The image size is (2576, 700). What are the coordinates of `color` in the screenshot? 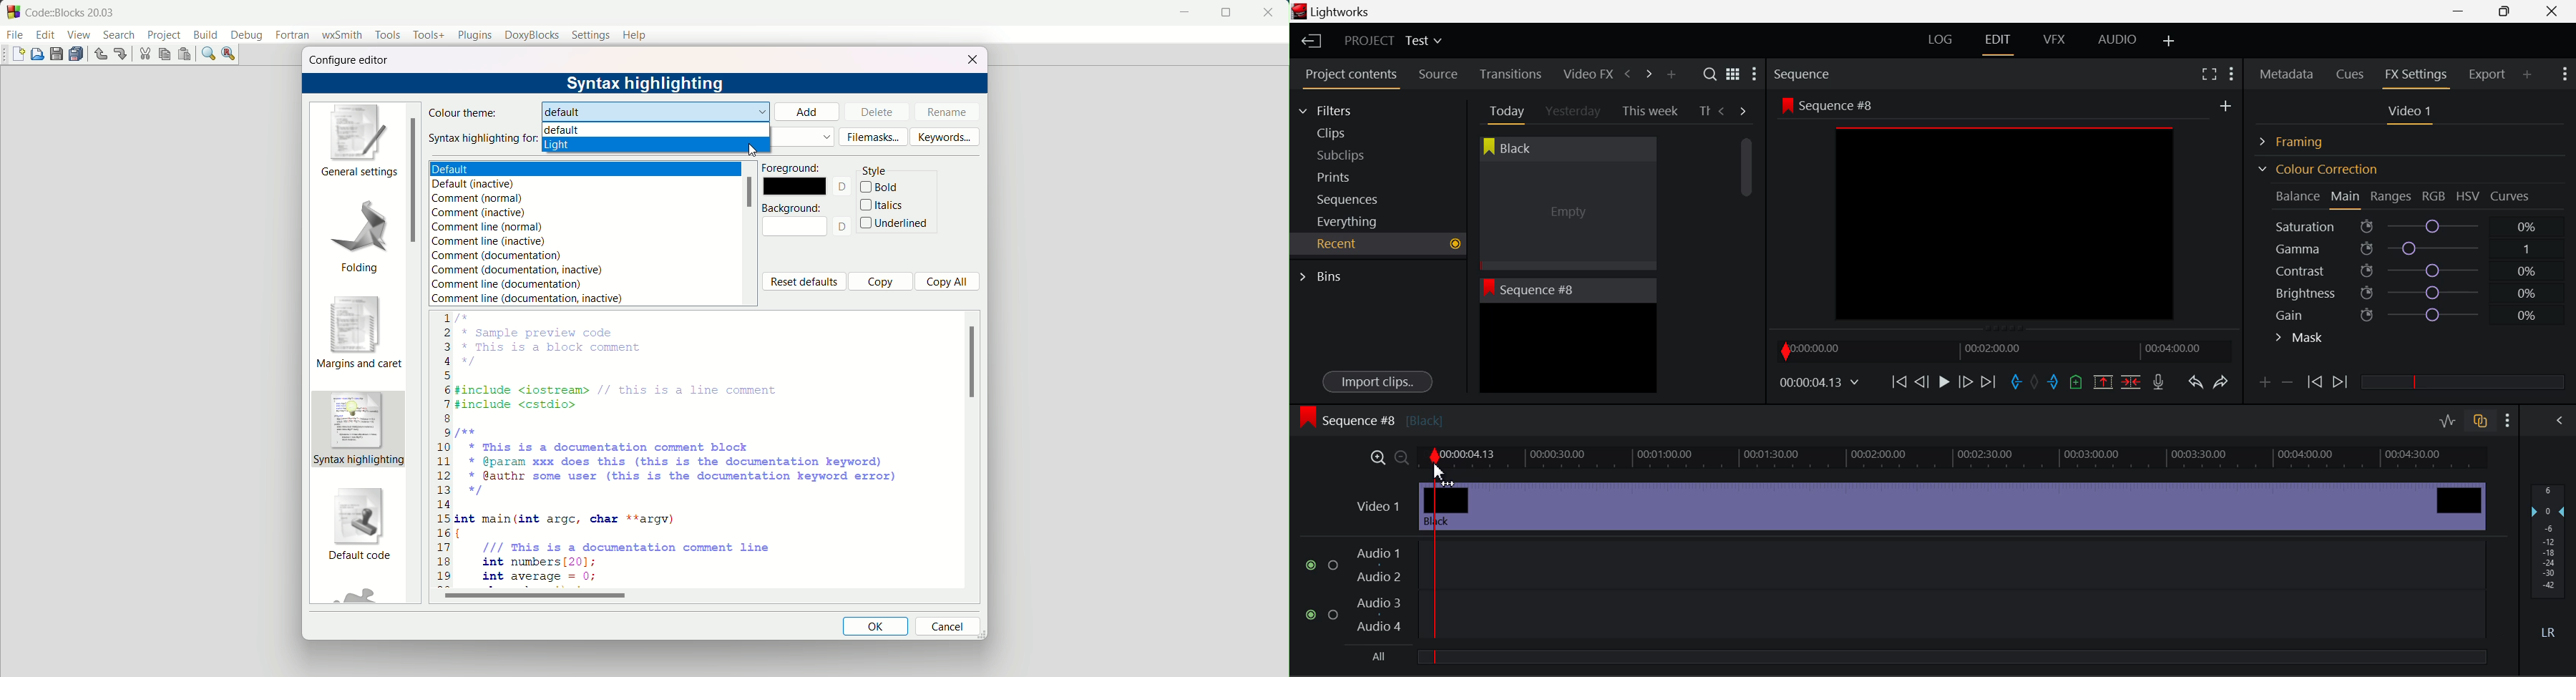 It's located at (795, 226).